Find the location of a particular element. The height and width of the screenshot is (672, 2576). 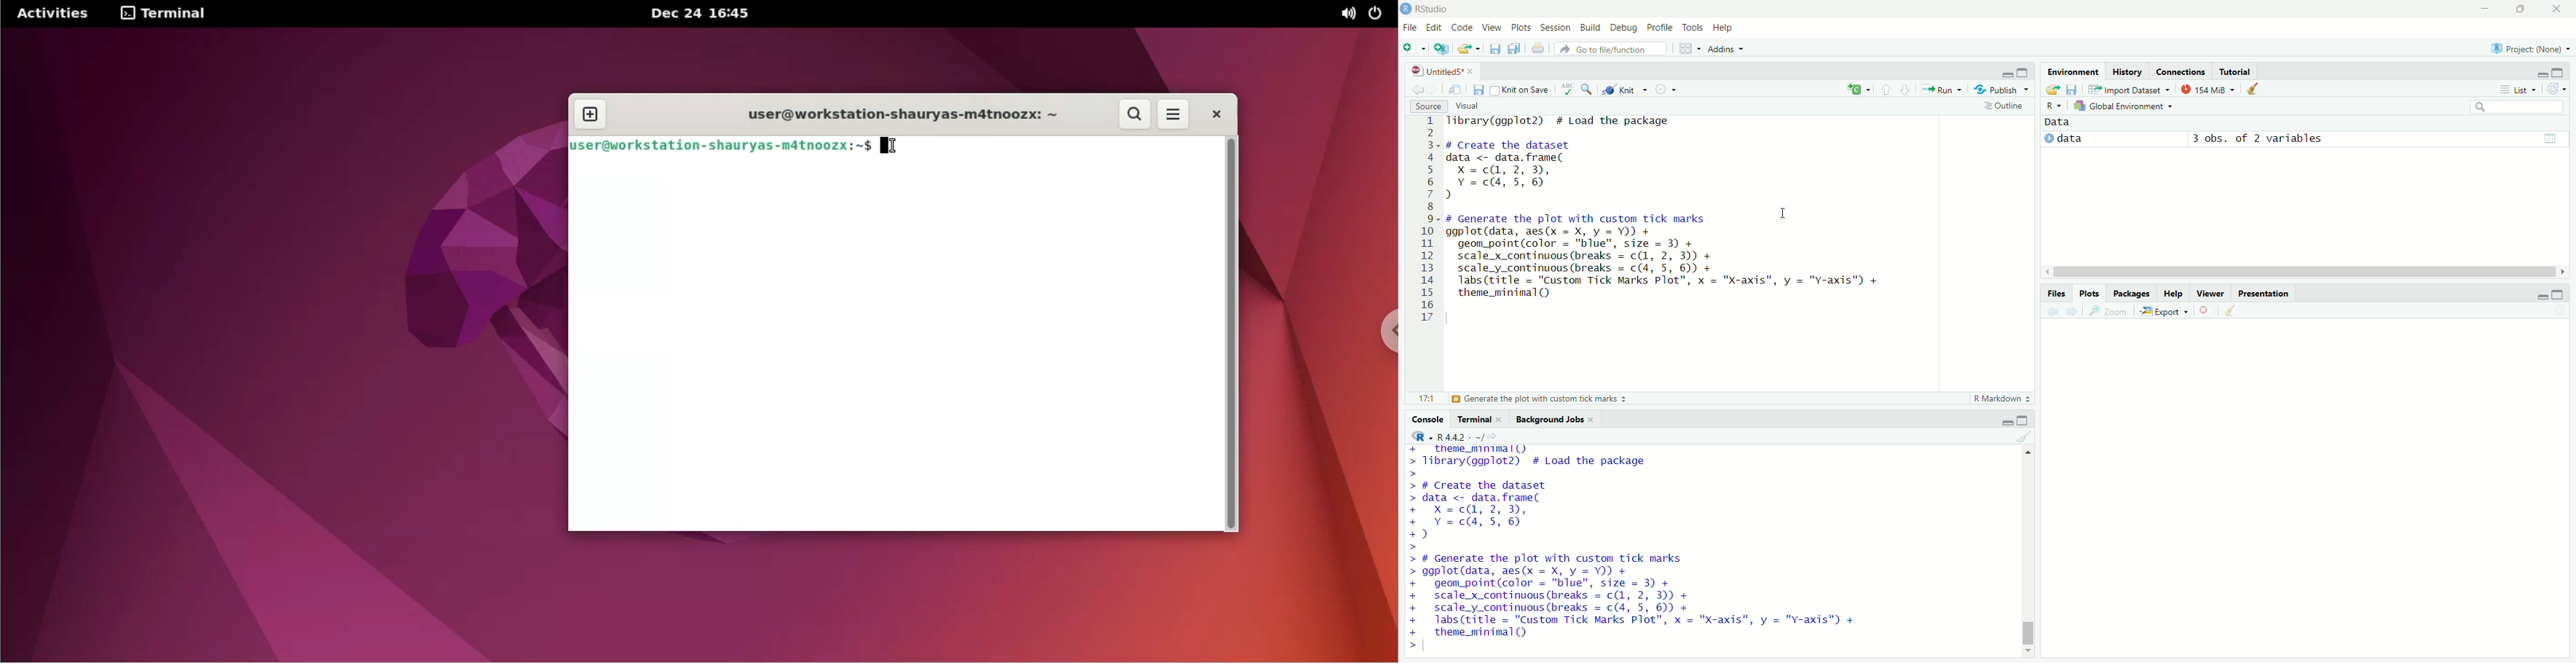

view a larger version of the plot in new window  is located at coordinates (2109, 312).